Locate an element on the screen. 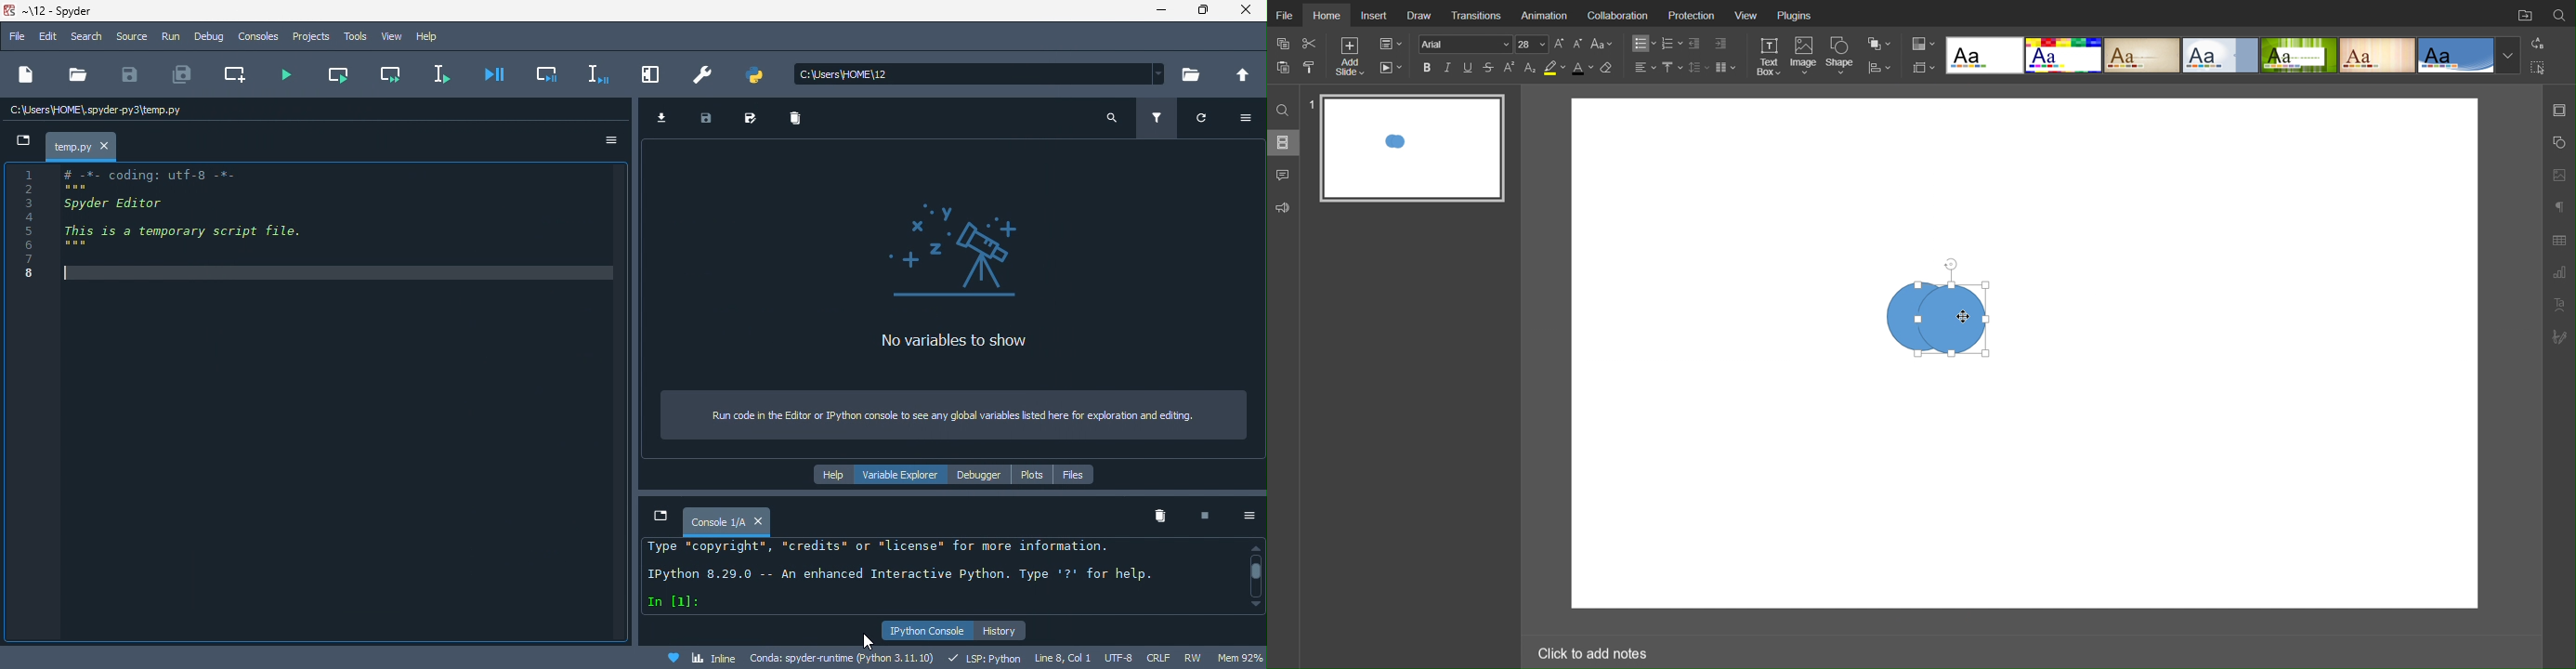  Columns is located at coordinates (1727, 67).